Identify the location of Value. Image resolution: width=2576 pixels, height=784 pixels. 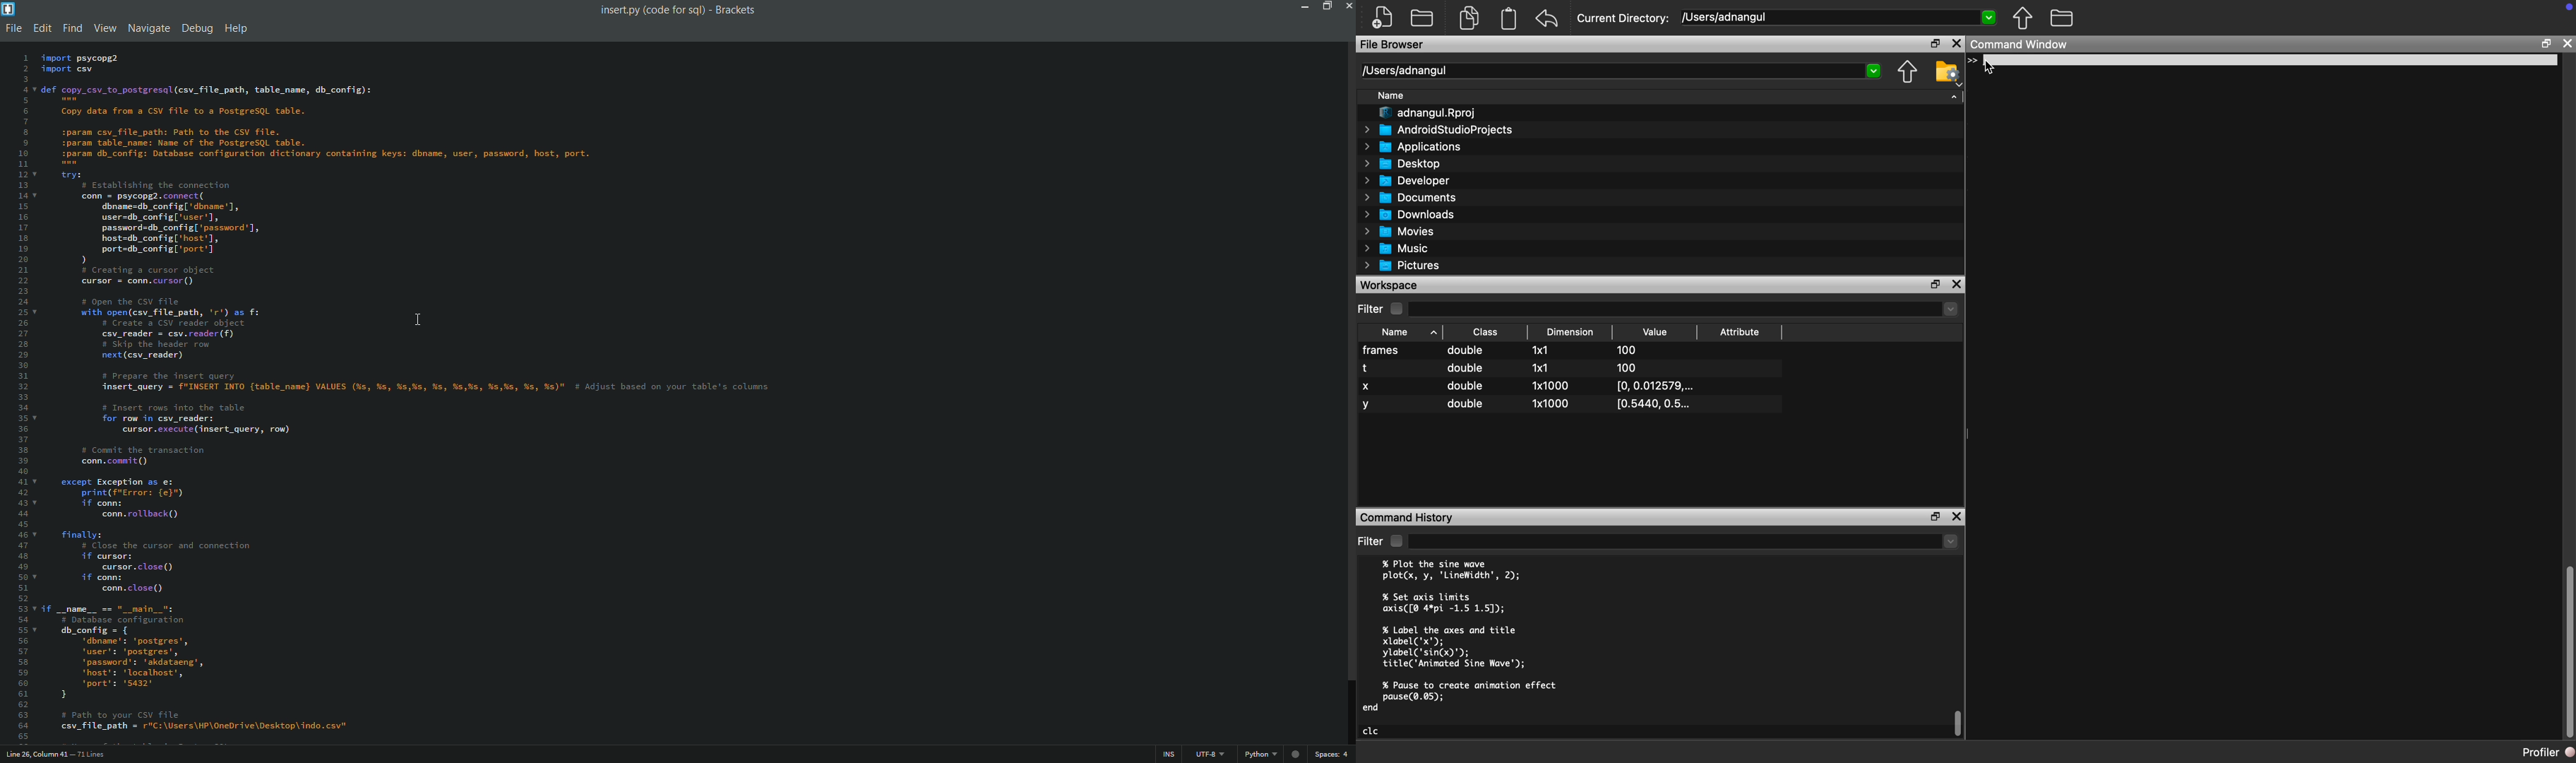
(1654, 332).